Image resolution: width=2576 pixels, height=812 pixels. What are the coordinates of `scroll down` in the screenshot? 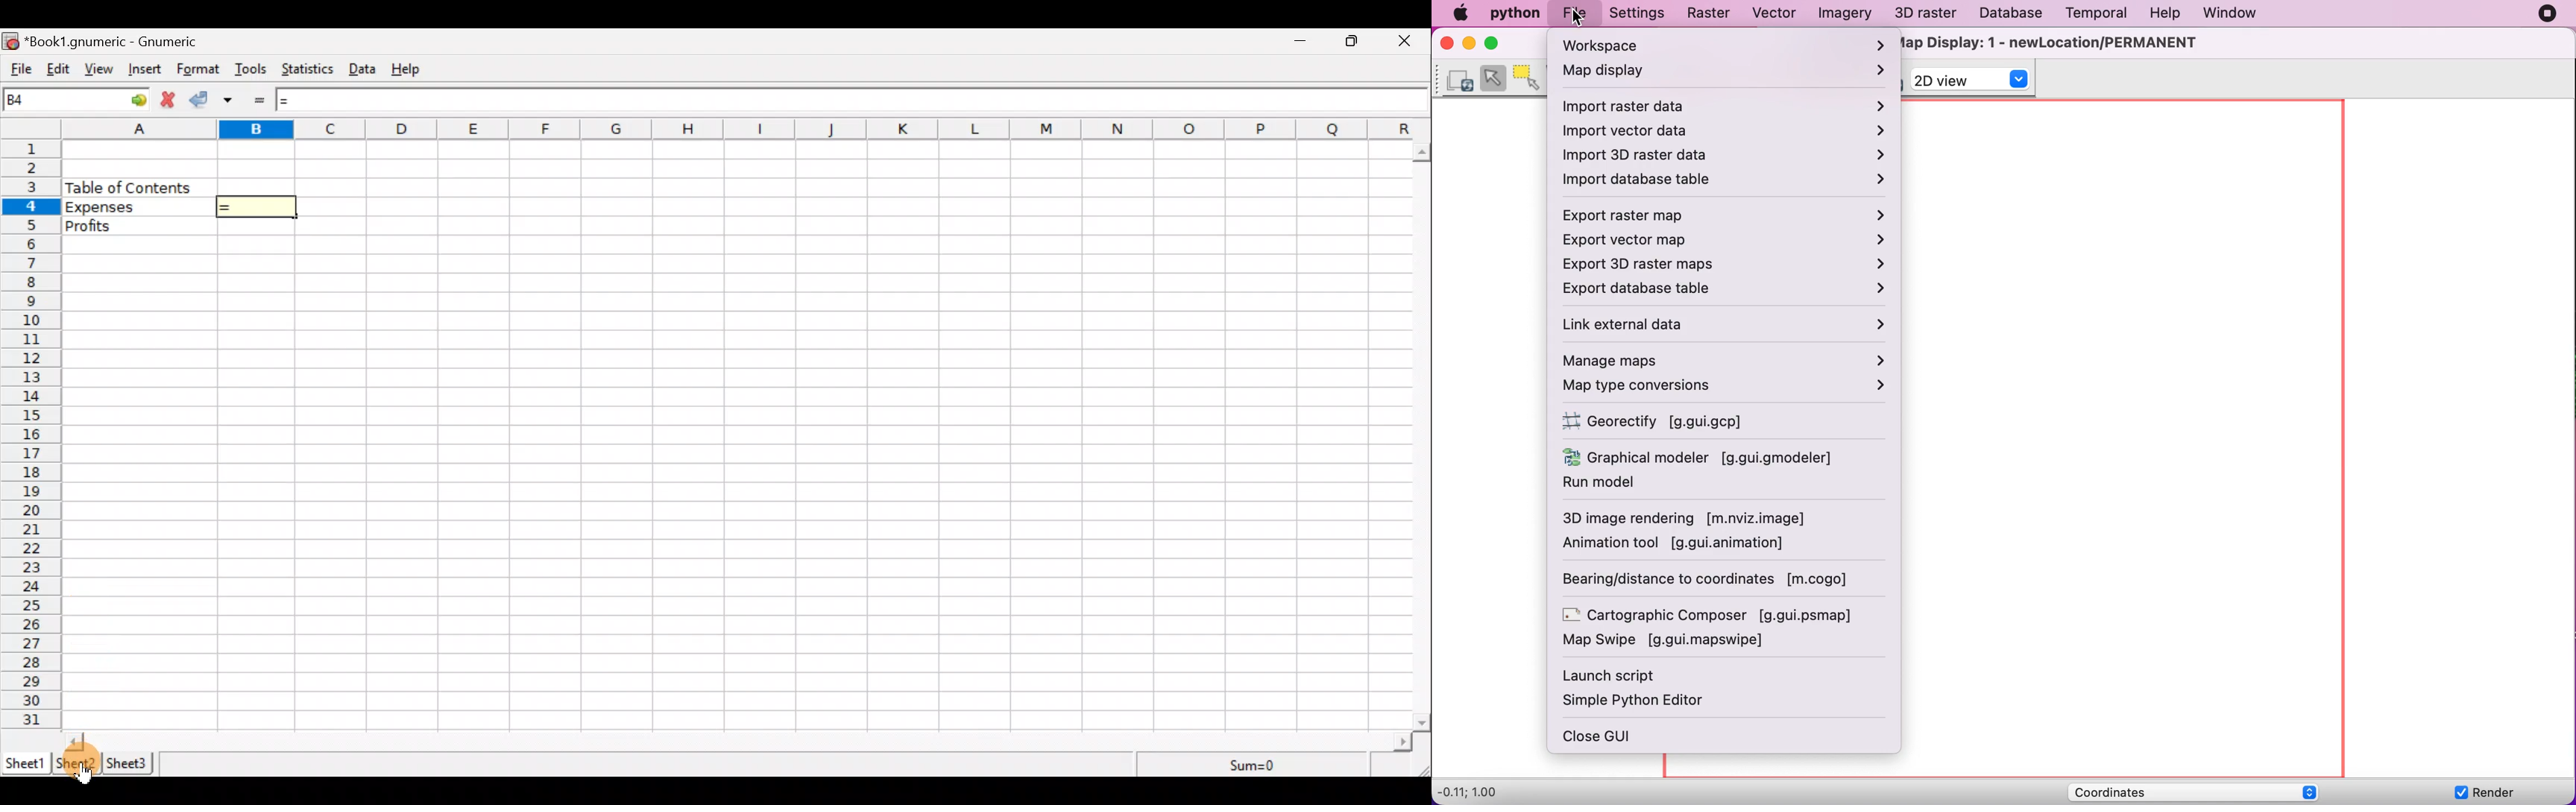 It's located at (1423, 722).